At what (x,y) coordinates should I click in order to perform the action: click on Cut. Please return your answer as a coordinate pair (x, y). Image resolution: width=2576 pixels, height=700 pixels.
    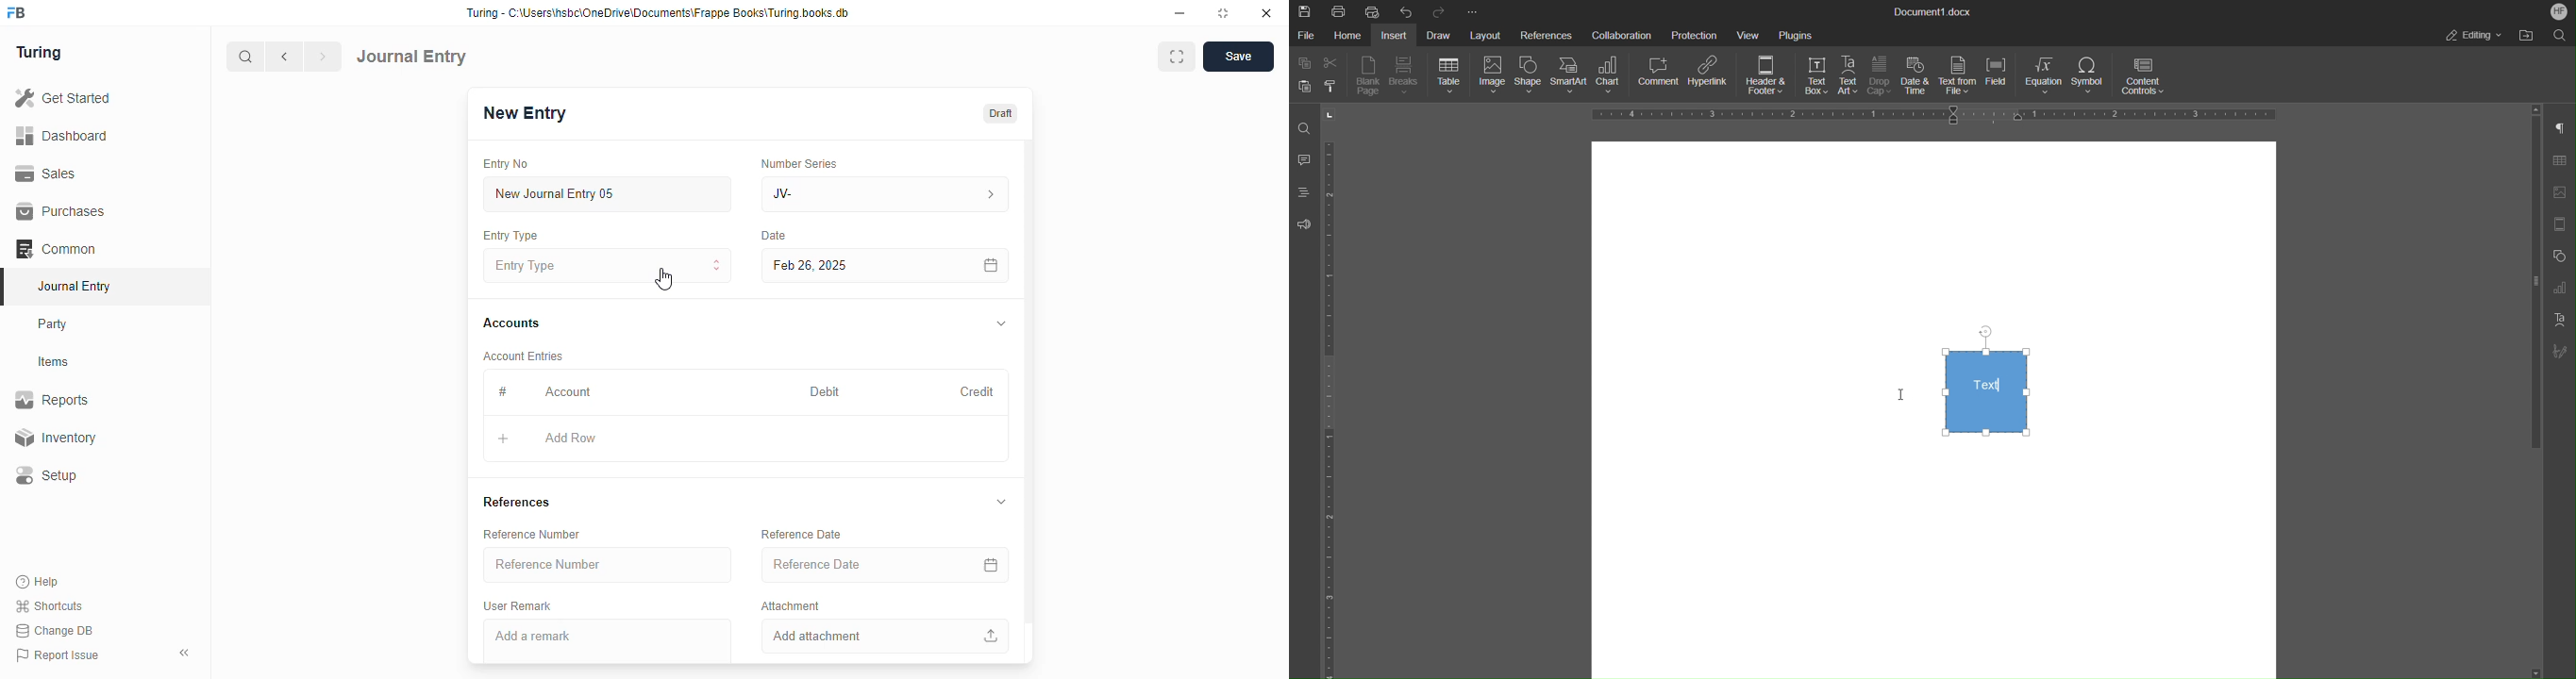
    Looking at the image, I should click on (1335, 63).